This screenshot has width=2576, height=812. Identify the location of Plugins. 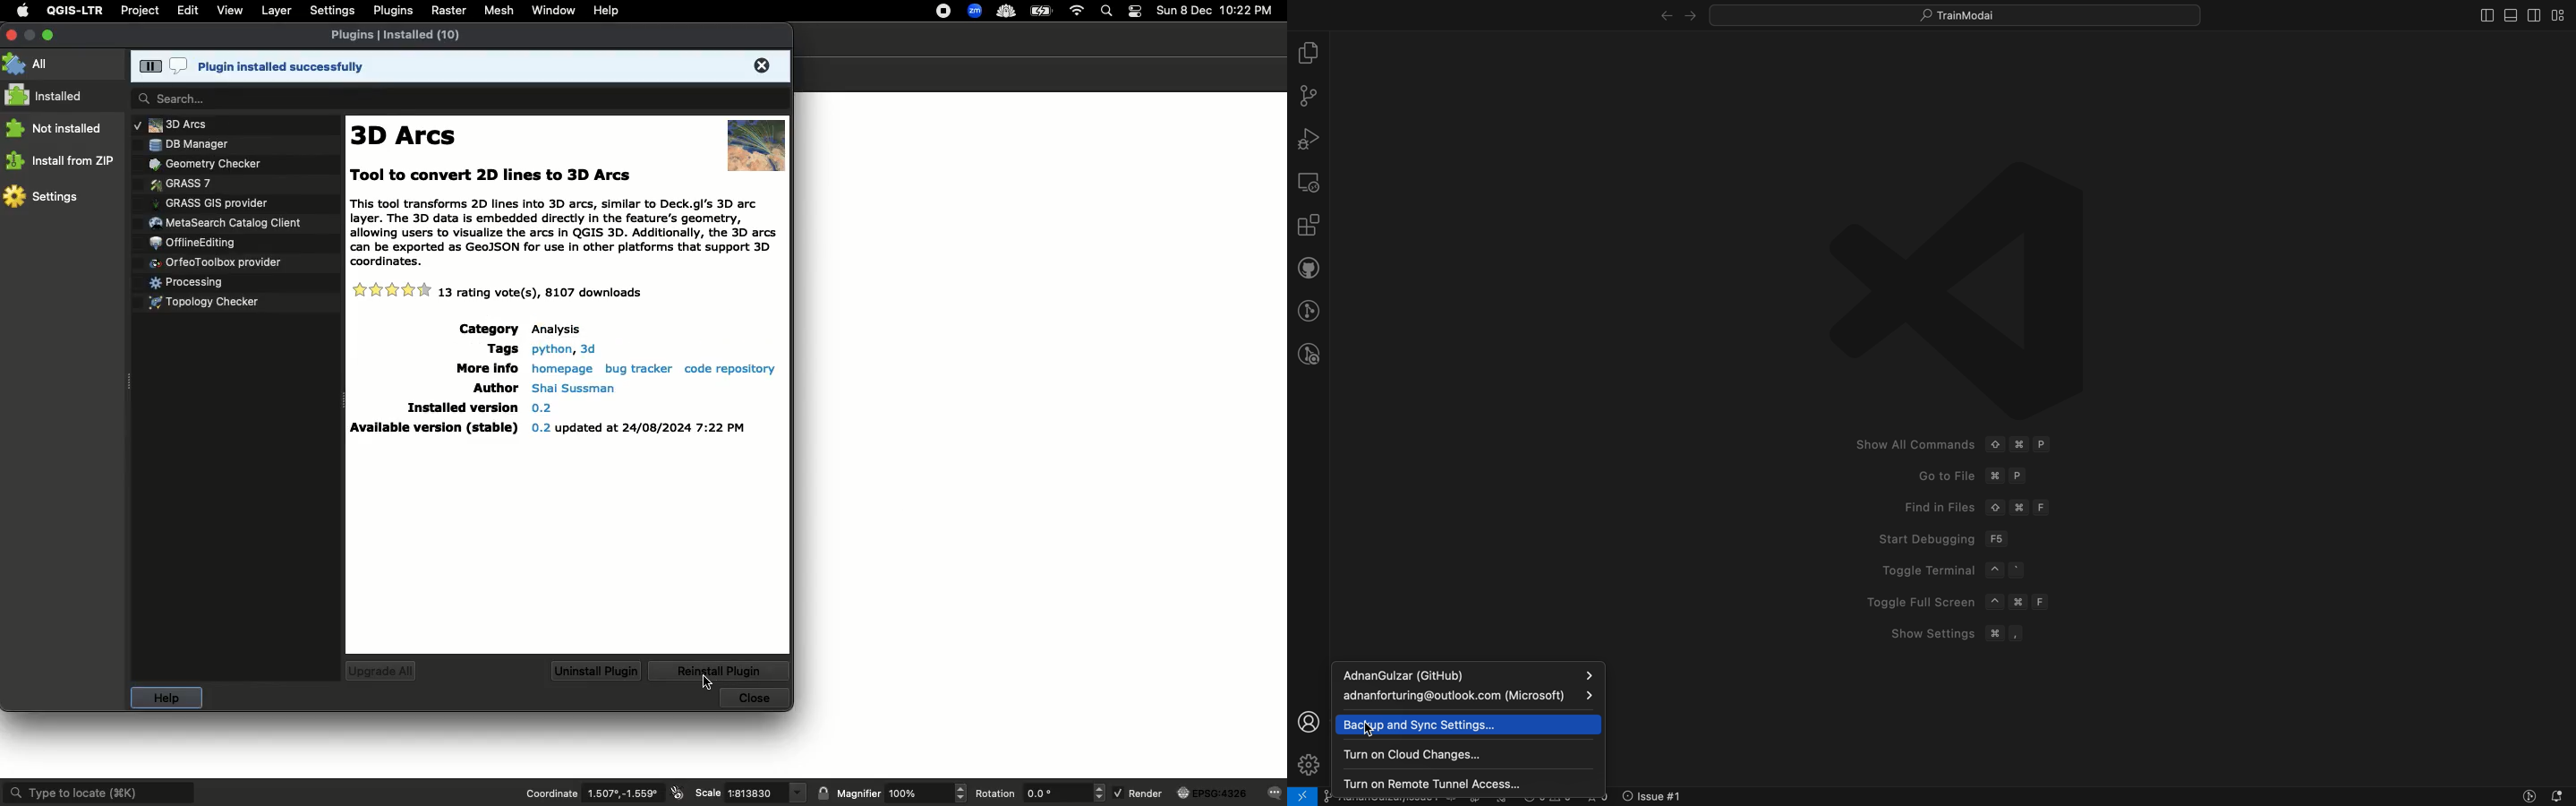
(200, 305).